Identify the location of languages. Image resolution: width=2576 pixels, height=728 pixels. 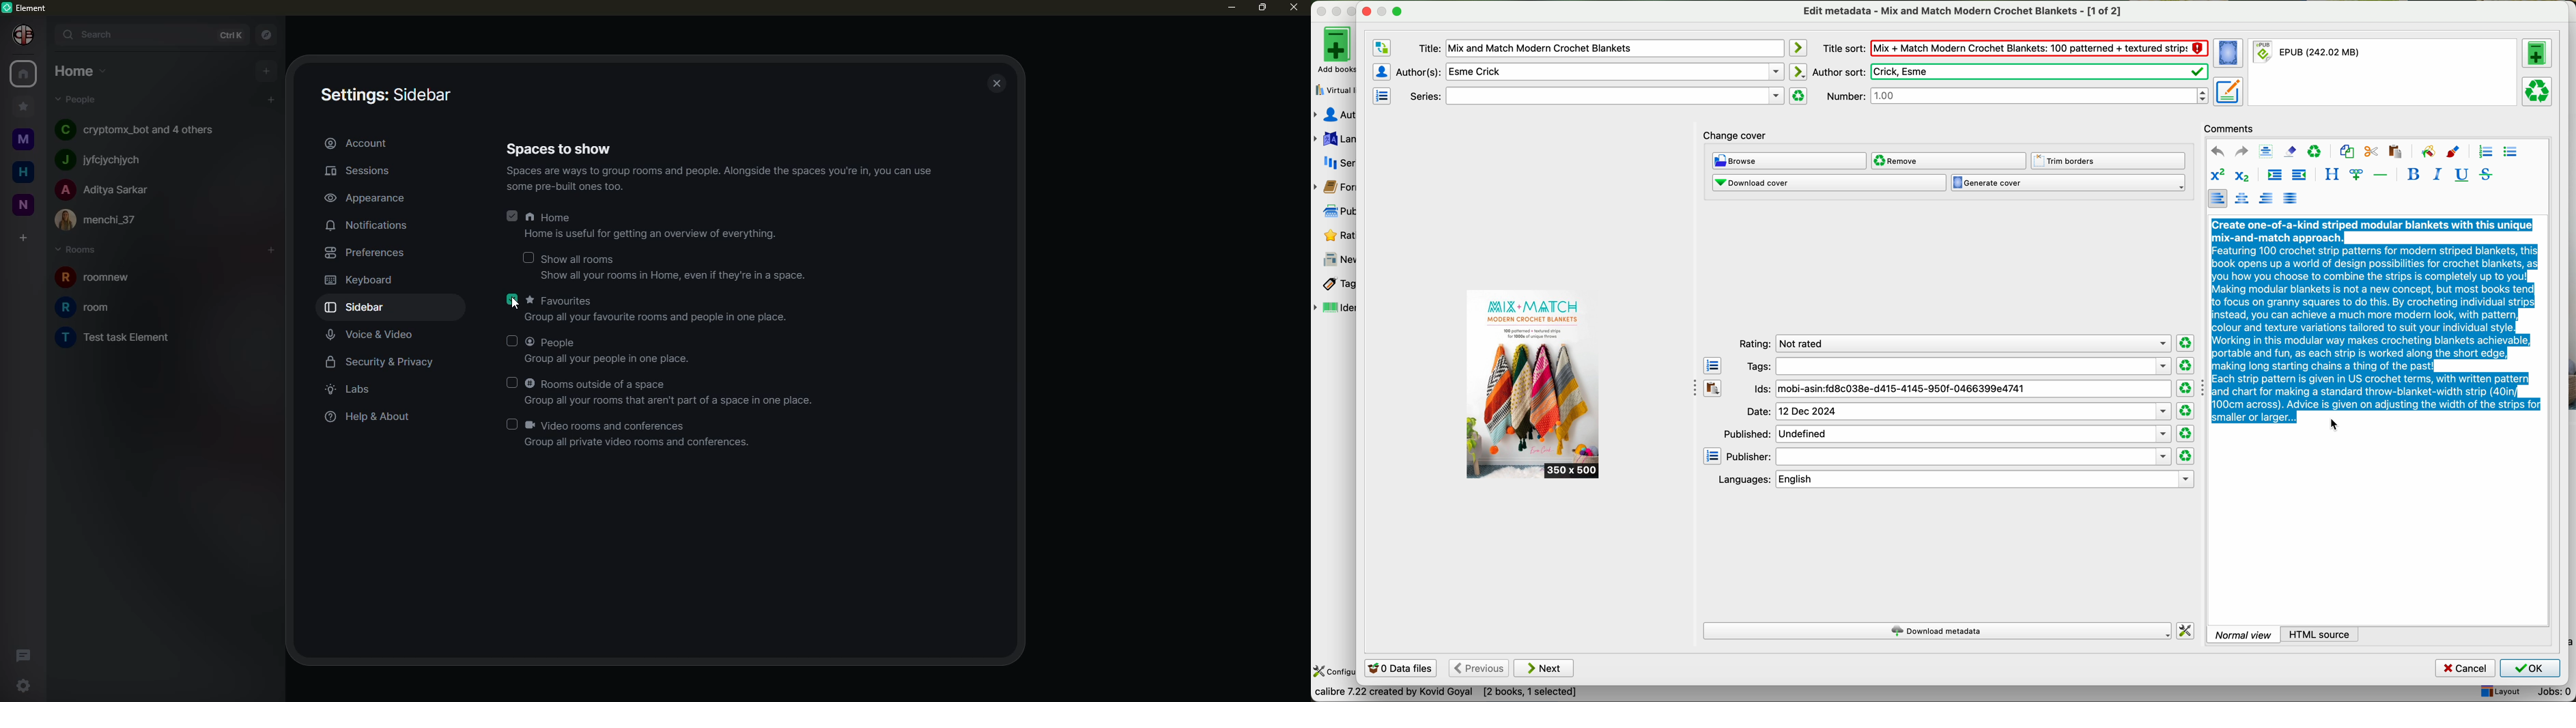
(1954, 479).